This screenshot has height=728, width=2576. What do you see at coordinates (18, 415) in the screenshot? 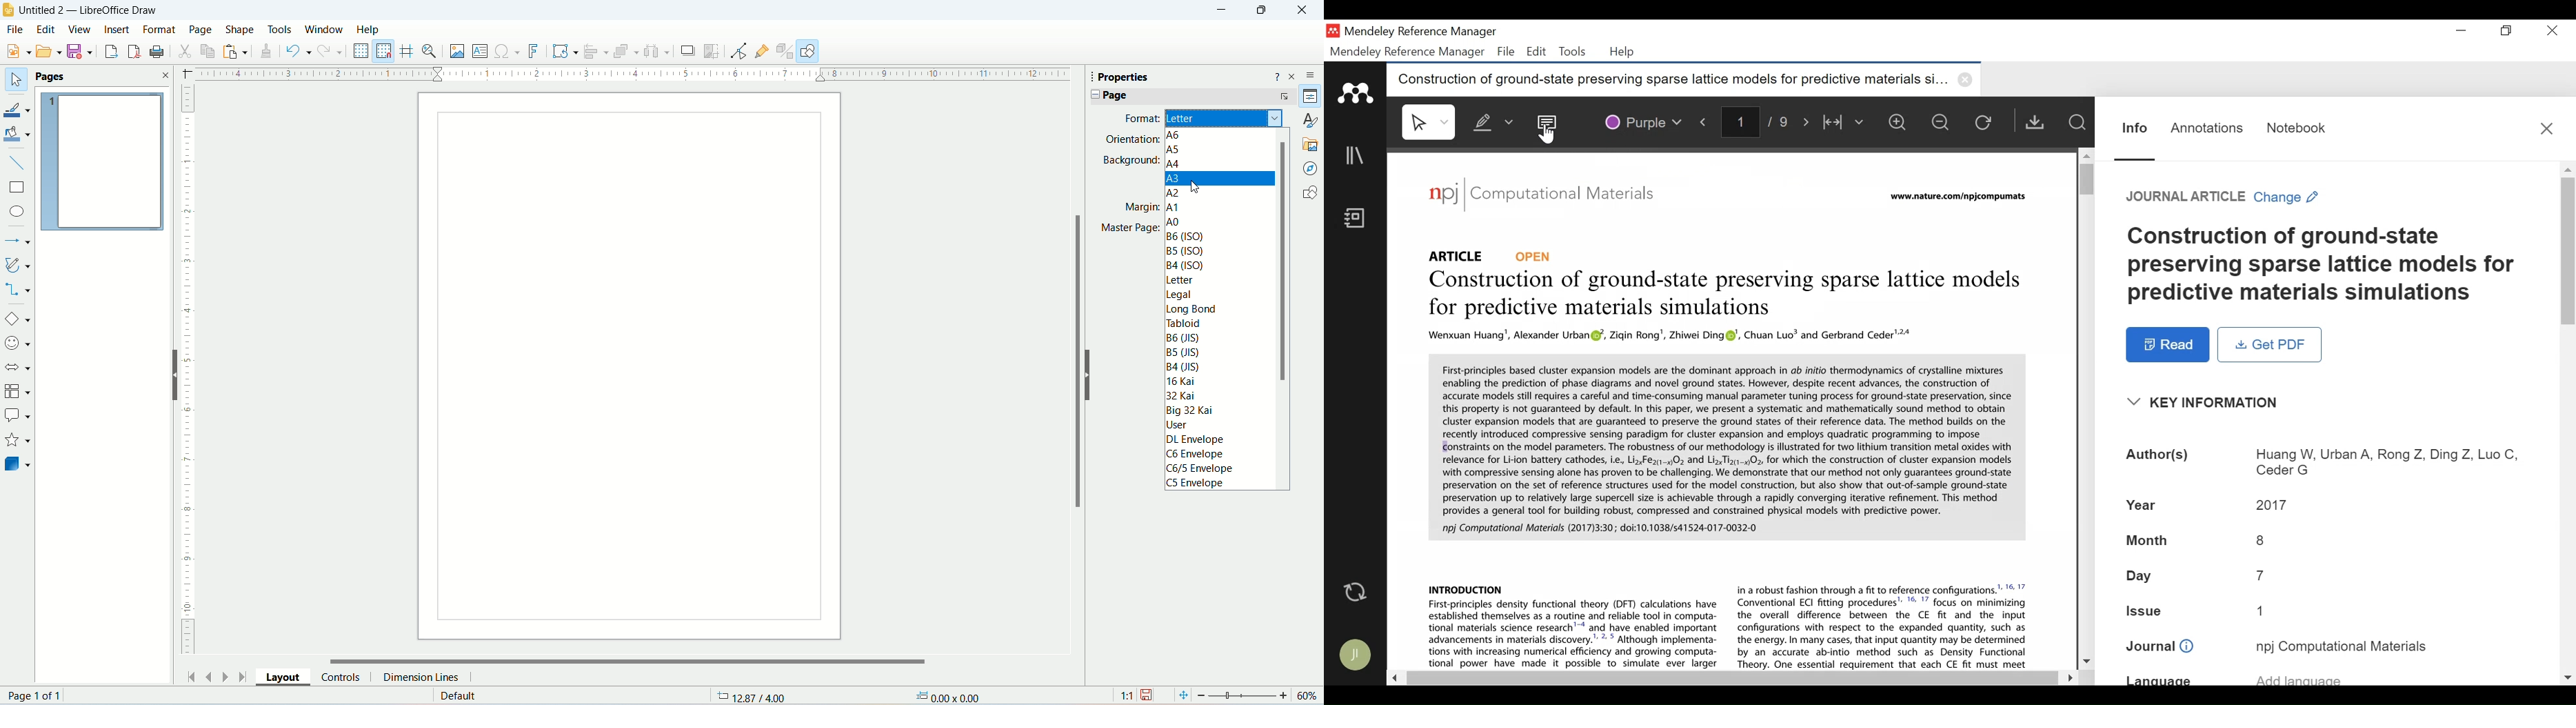
I see `callout` at bounding box center [18, 415].